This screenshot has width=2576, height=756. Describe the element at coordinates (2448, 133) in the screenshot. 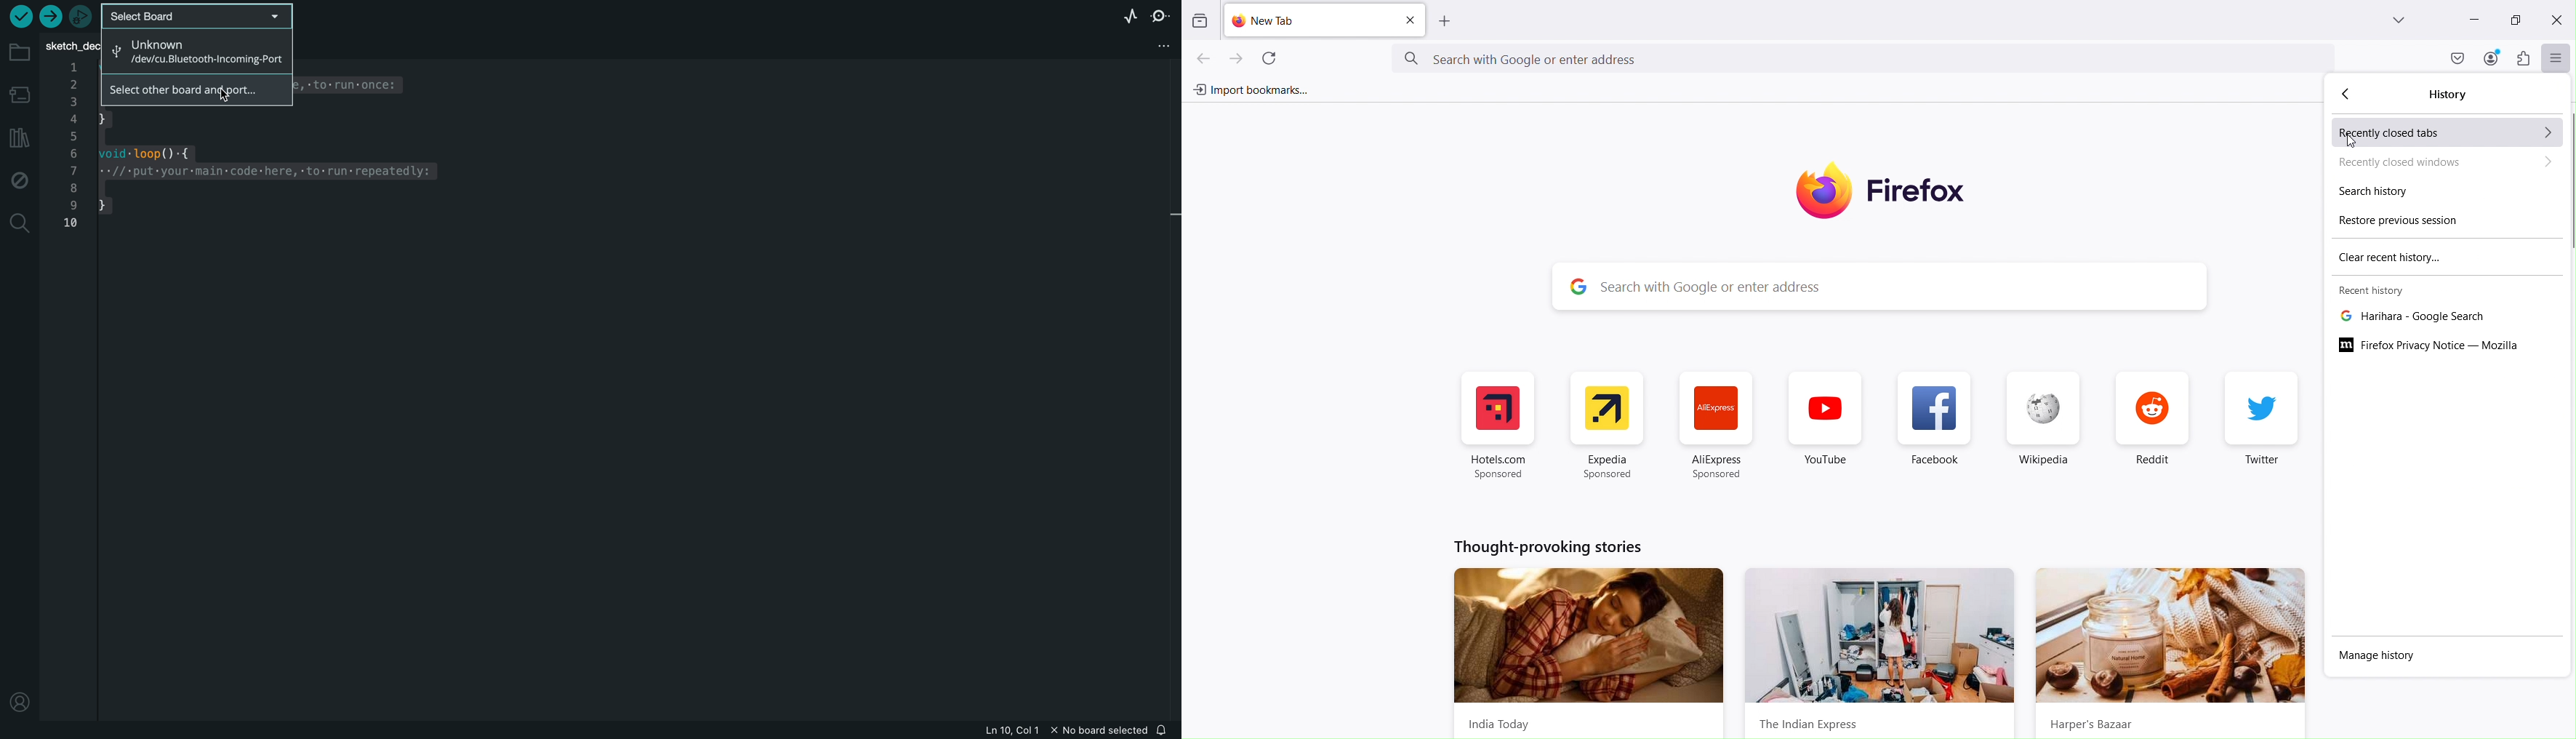

I see `Recently closed tabs` at that location.